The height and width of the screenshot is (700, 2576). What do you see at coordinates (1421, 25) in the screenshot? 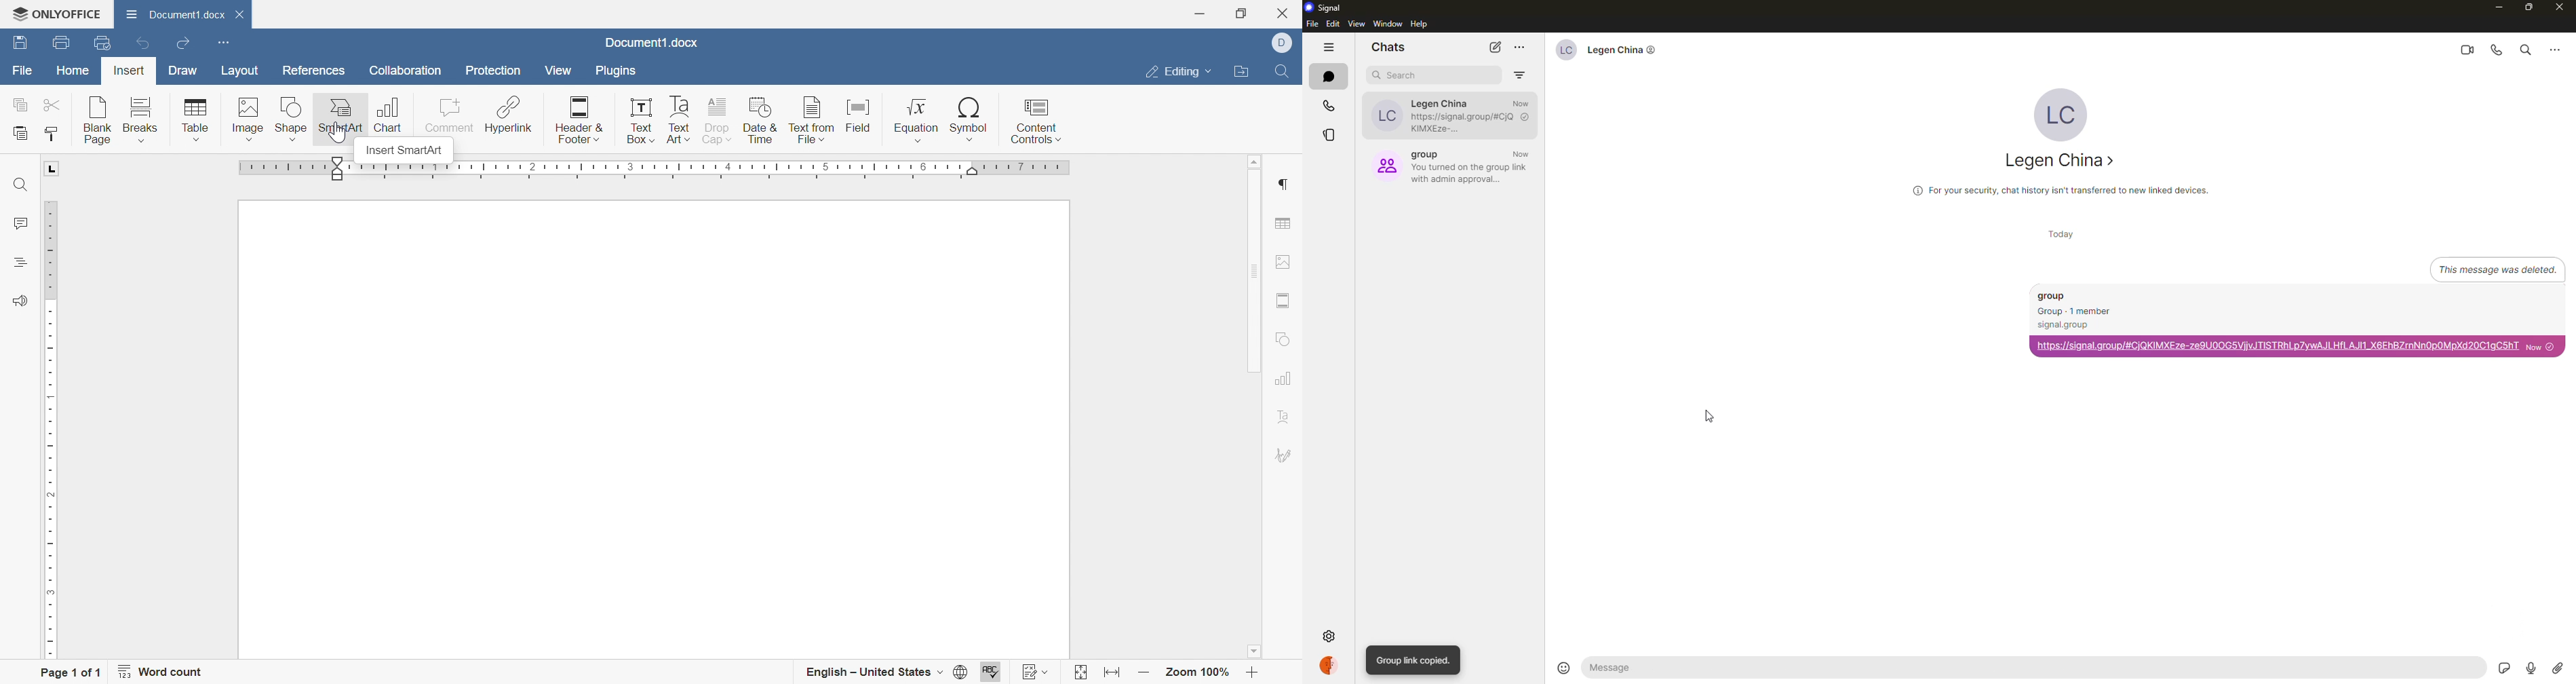
I see `help` at bounding box center [1421, 25].